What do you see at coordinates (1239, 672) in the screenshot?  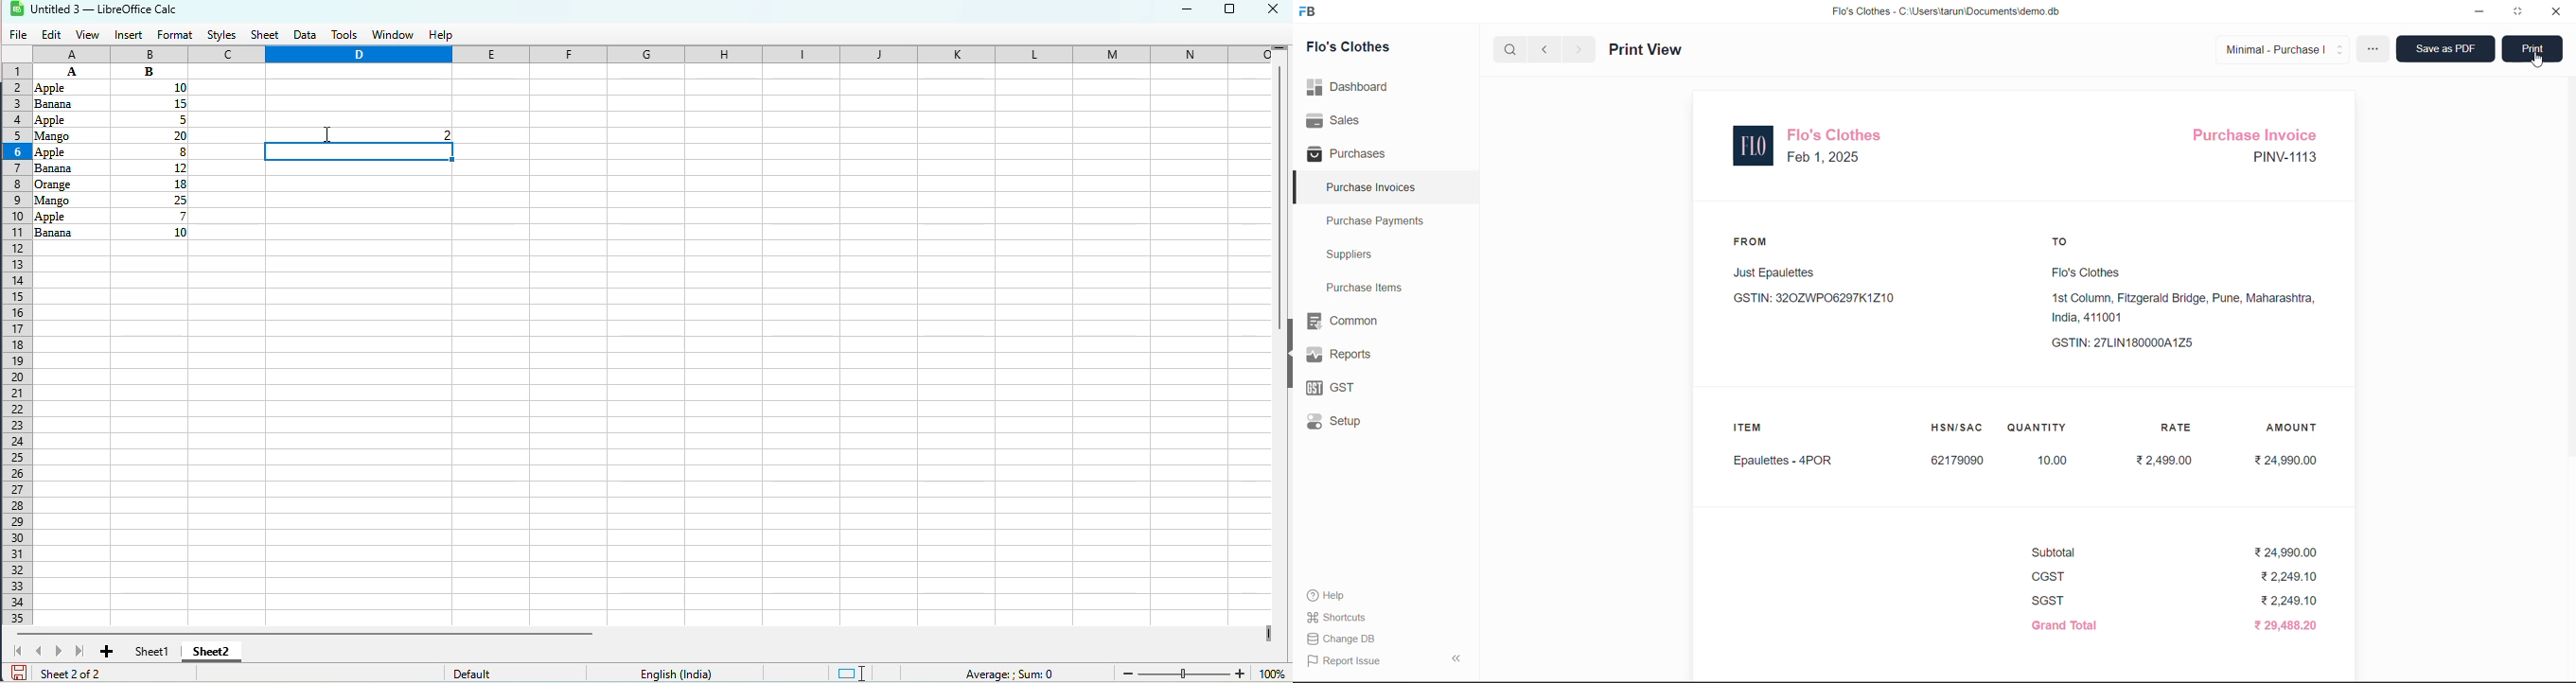 I see `Zoom in` at bounding box center [1239, 672].